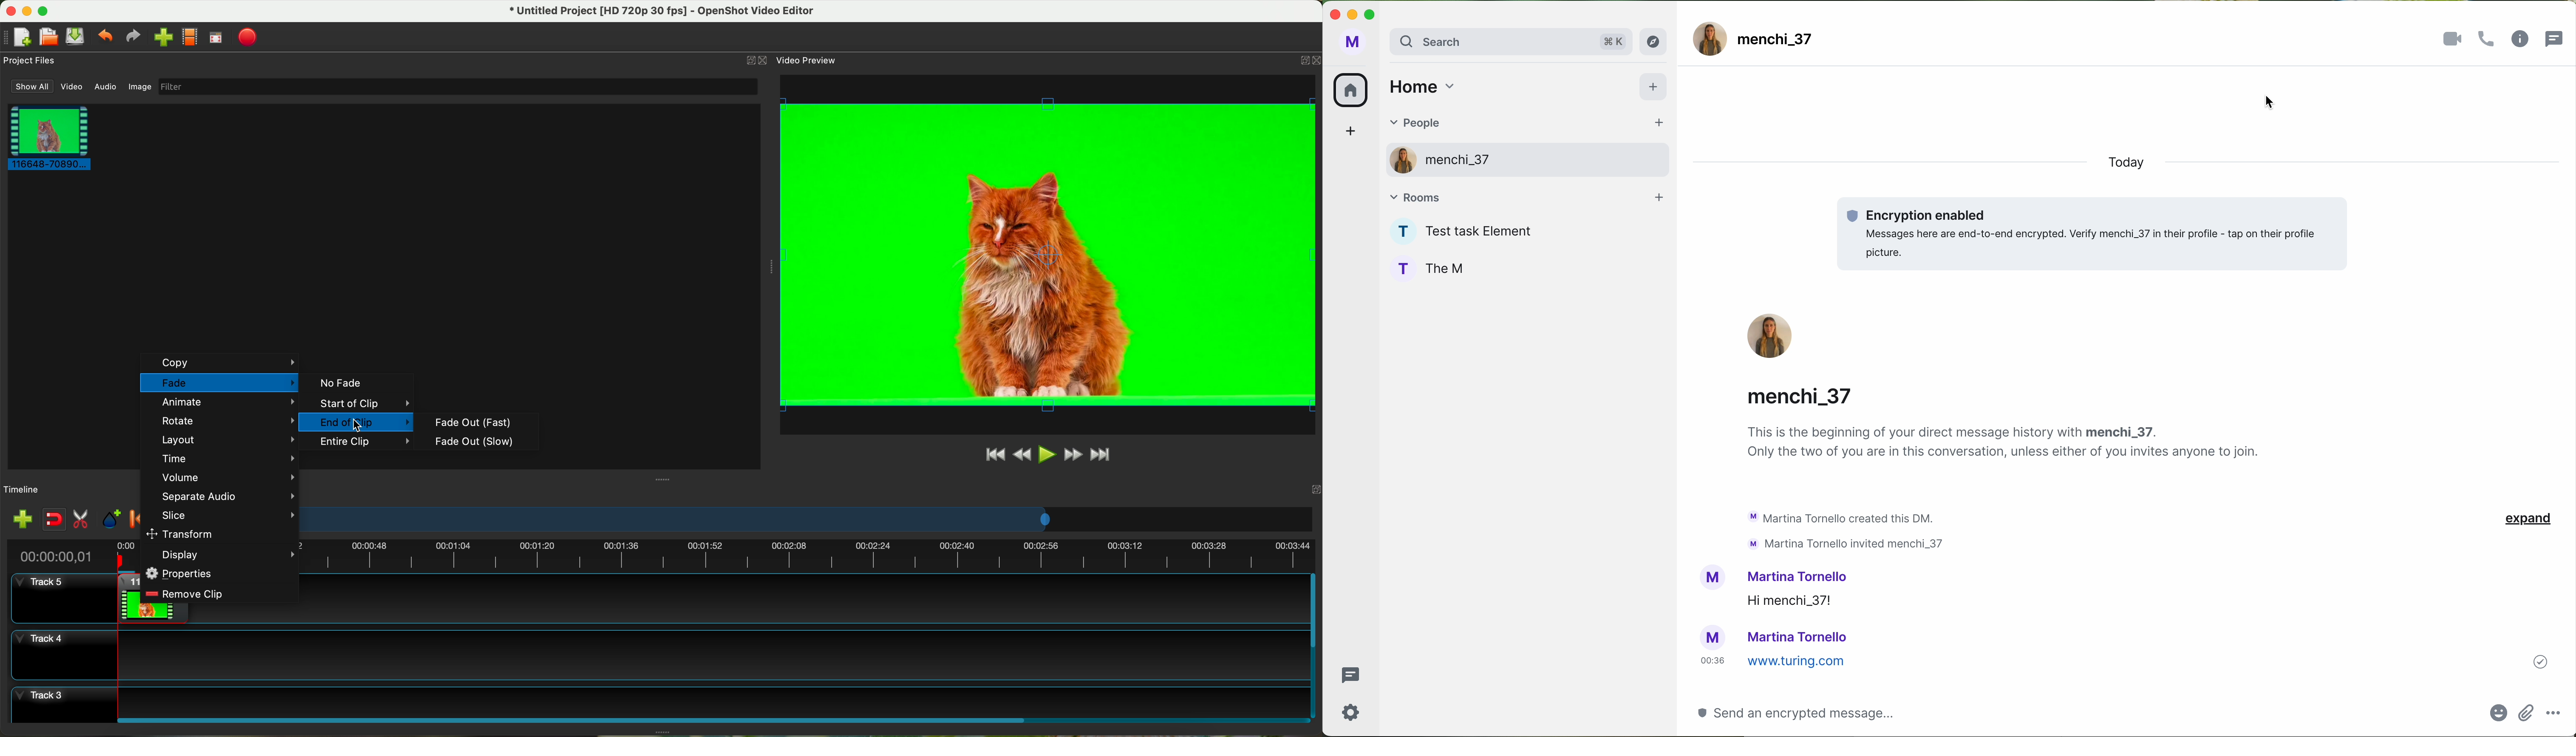 This screenshot has height=756, width=2576. What do you see at coordinates (104, 35) in the screenshot?
I see `undo` at bounding box center [104, 35].